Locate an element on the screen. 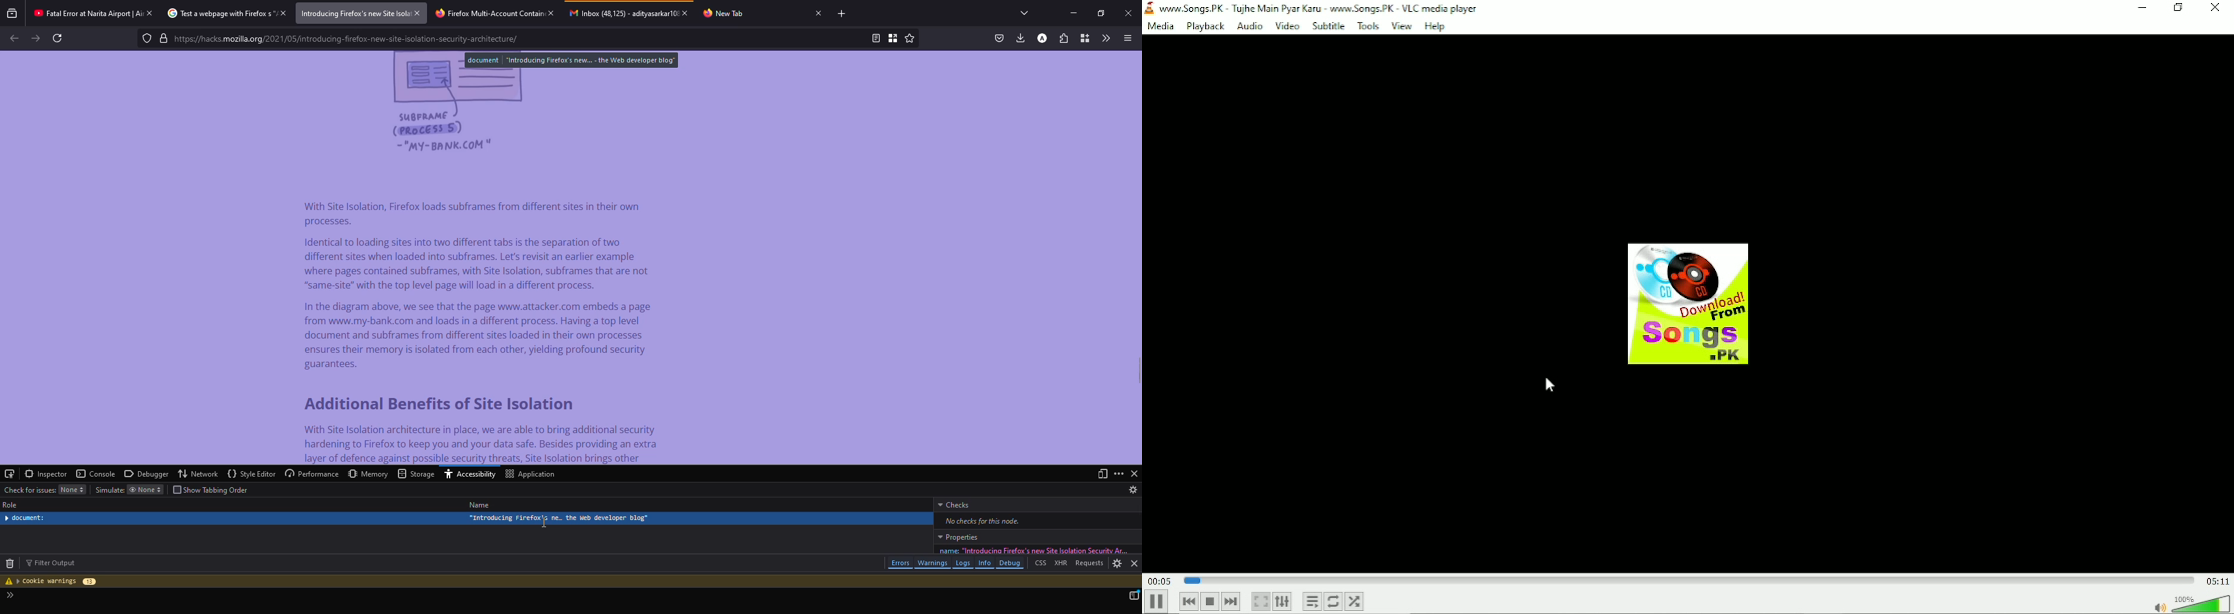 The height and width of the screenshot is (616, 2240). close is located at coordinates (147, 12).